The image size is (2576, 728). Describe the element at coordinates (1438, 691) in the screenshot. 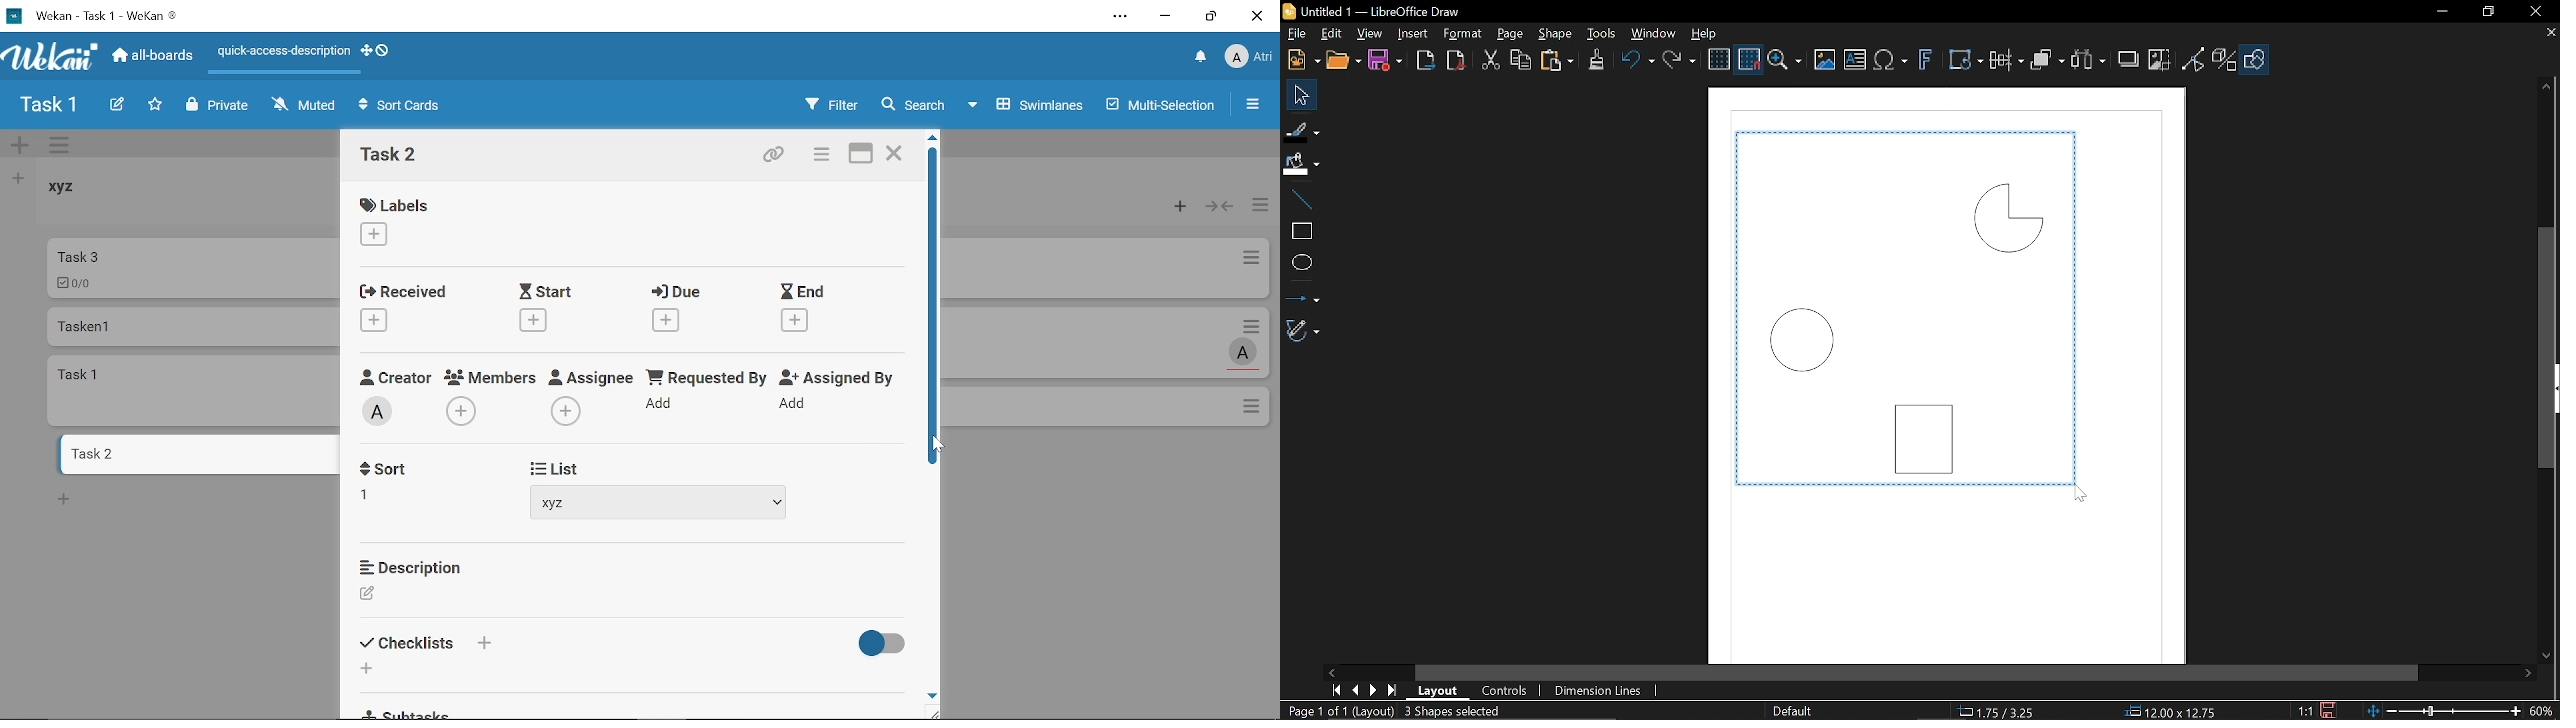

I see `Layout` at that location.